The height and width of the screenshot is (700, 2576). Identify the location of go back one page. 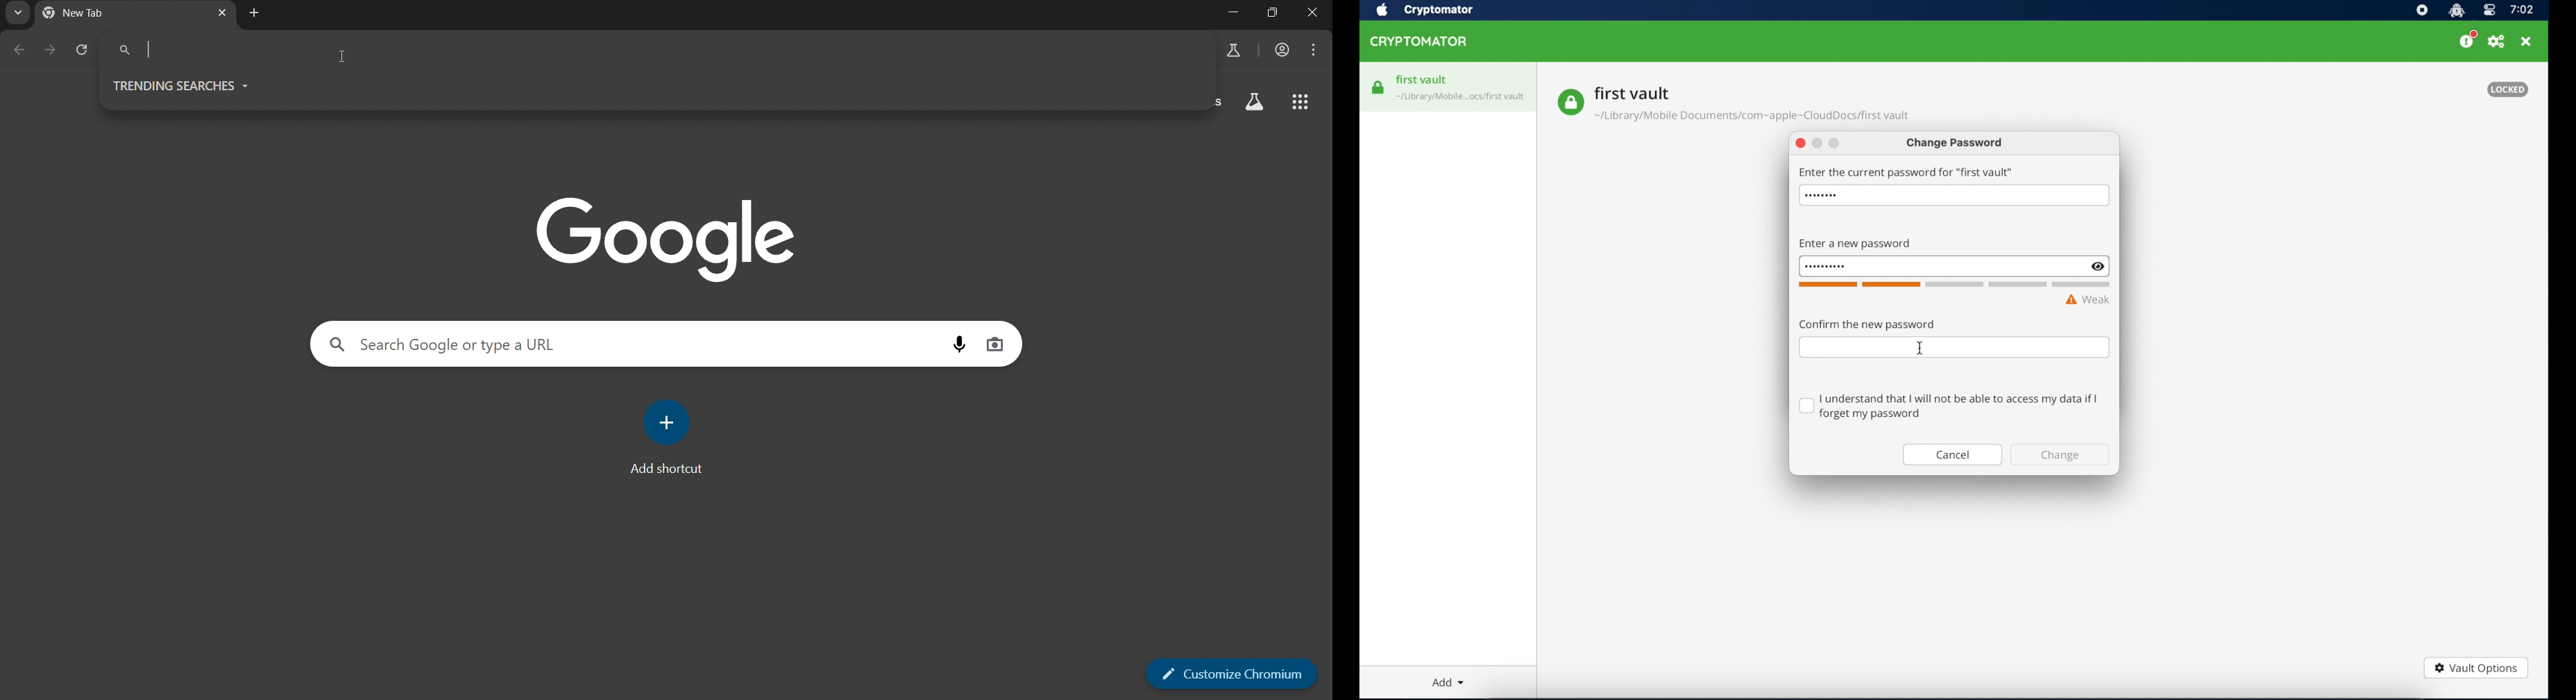
(22, 51).